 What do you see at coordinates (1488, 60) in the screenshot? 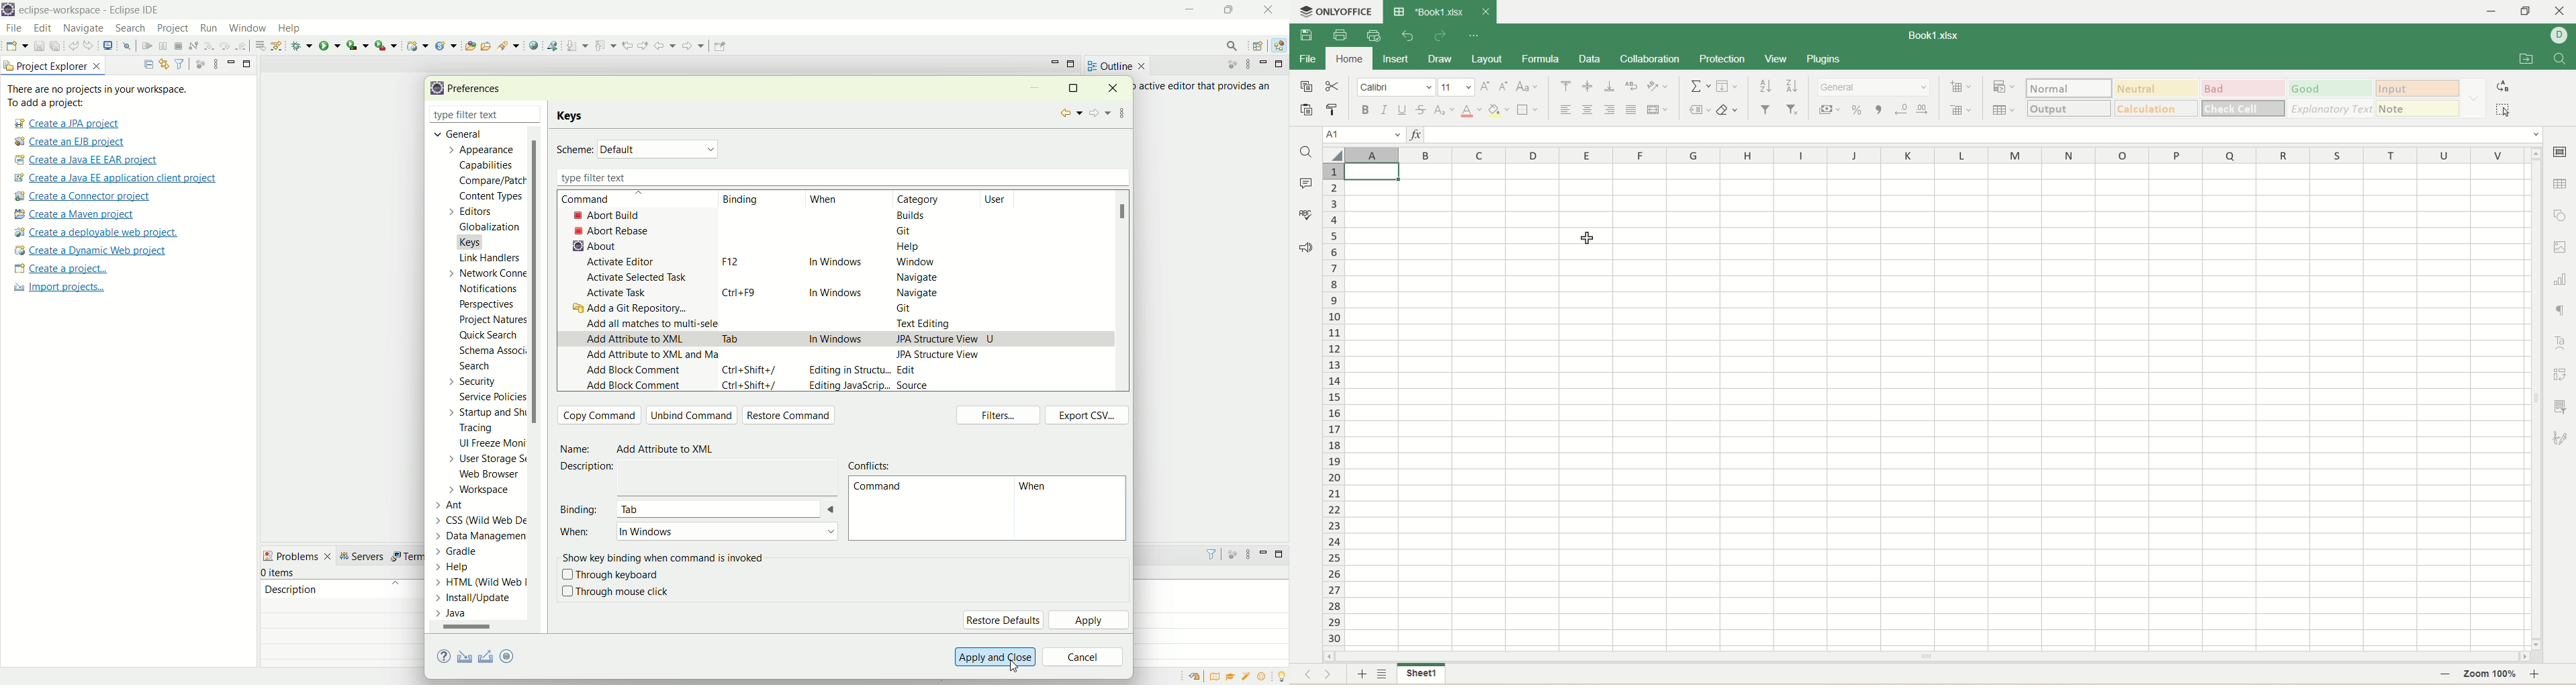
I see `layout` at bounding box center [1488, 60].